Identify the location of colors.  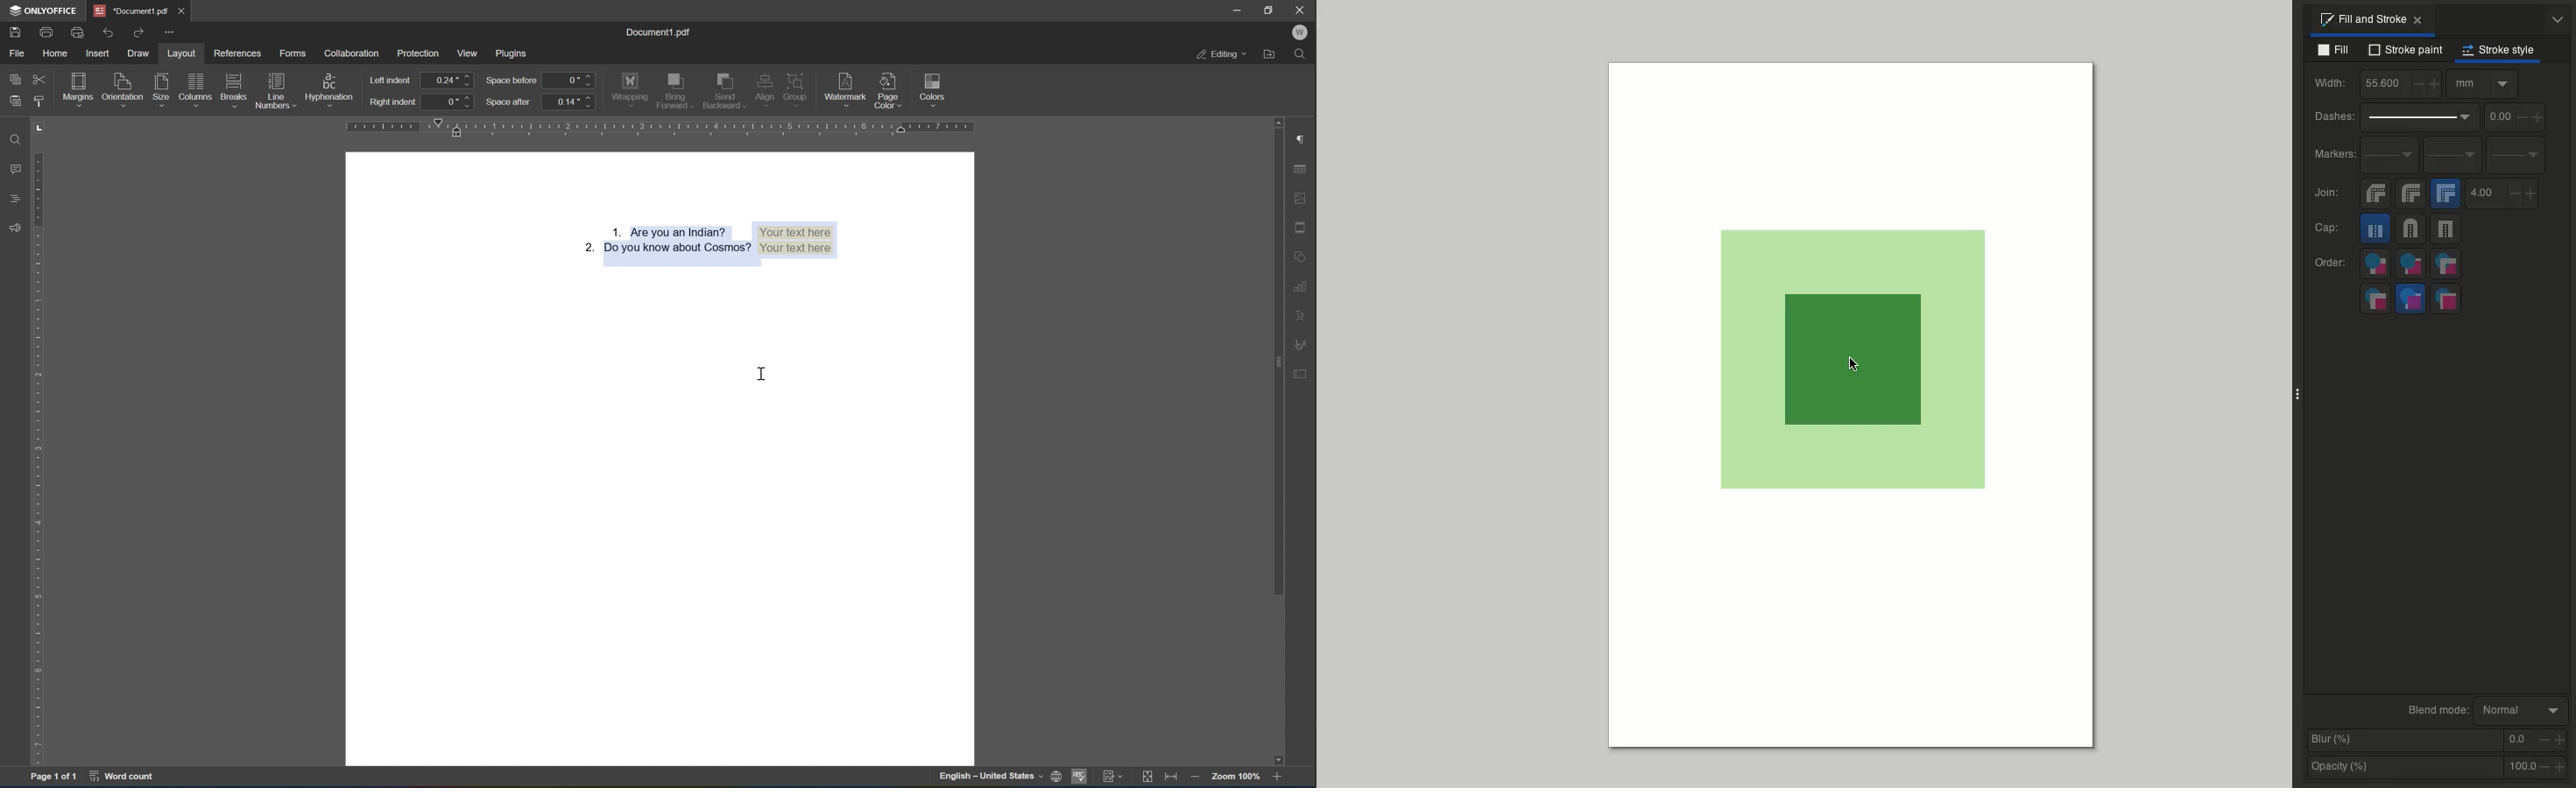
(933, 88).